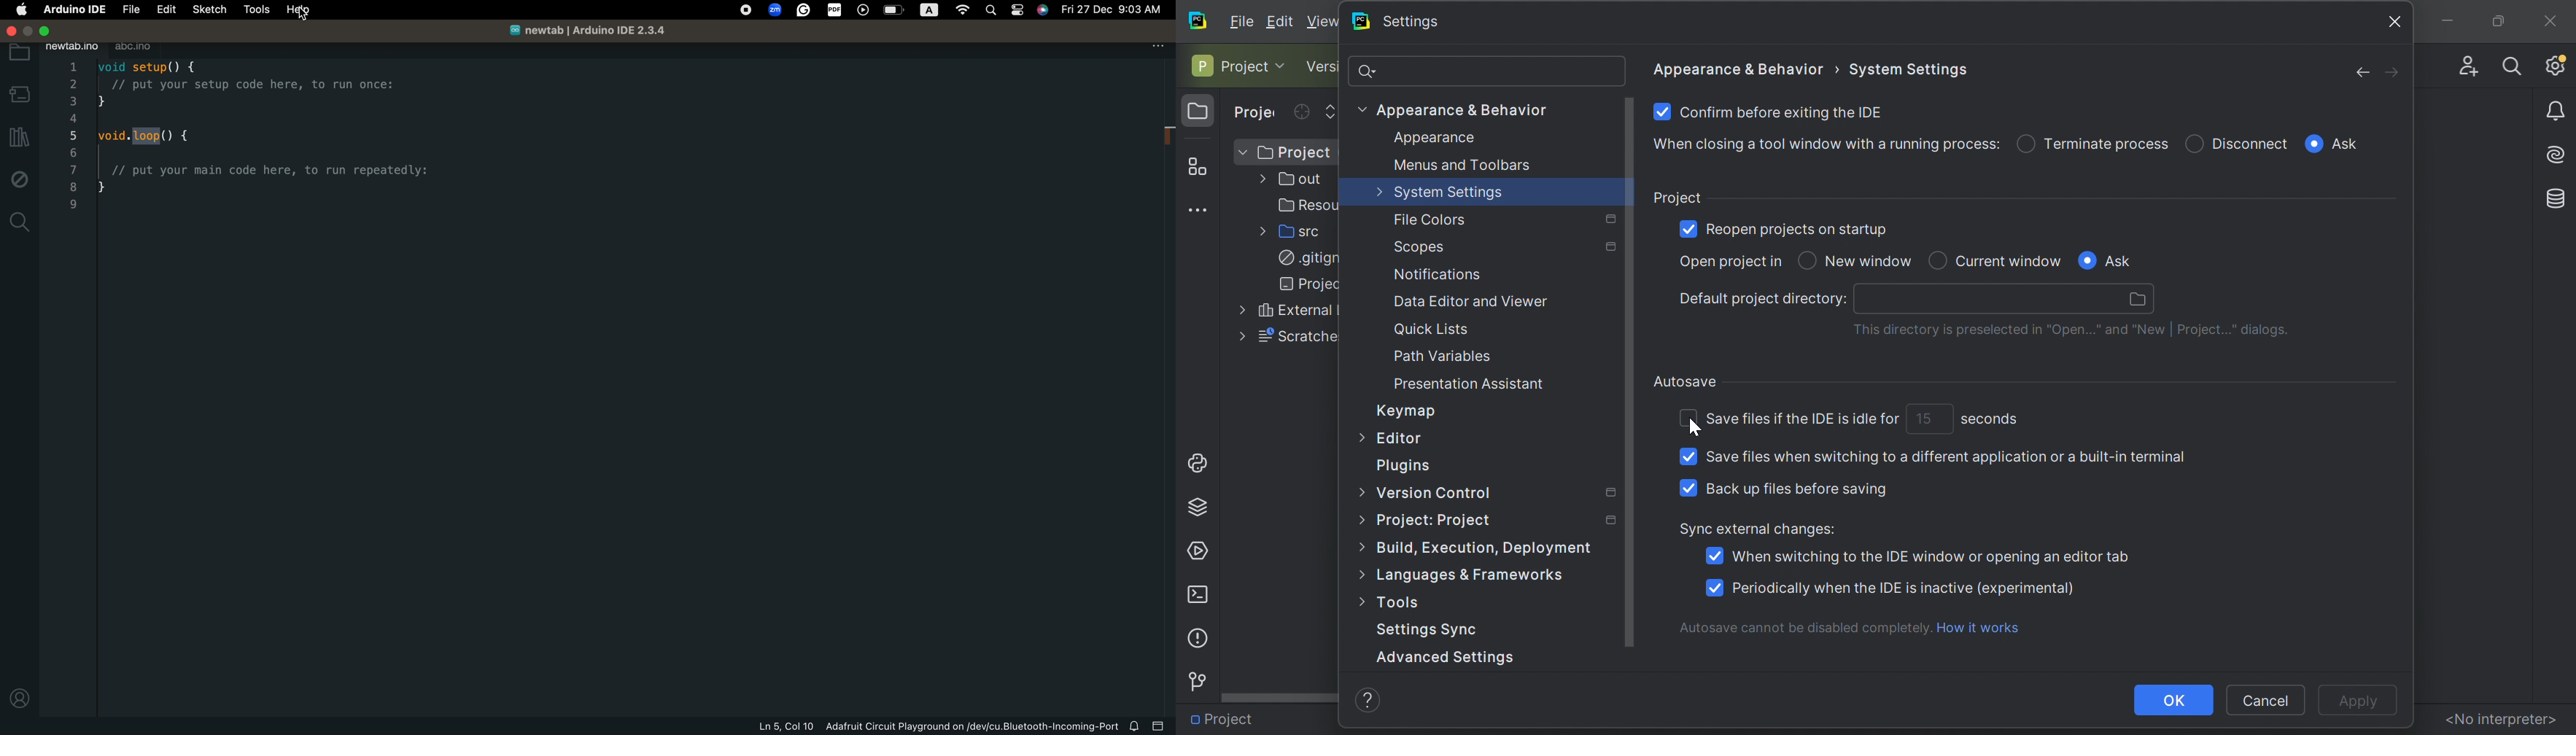 The image size is (2576, 756). I want to click on Services, so click(1200, 549).